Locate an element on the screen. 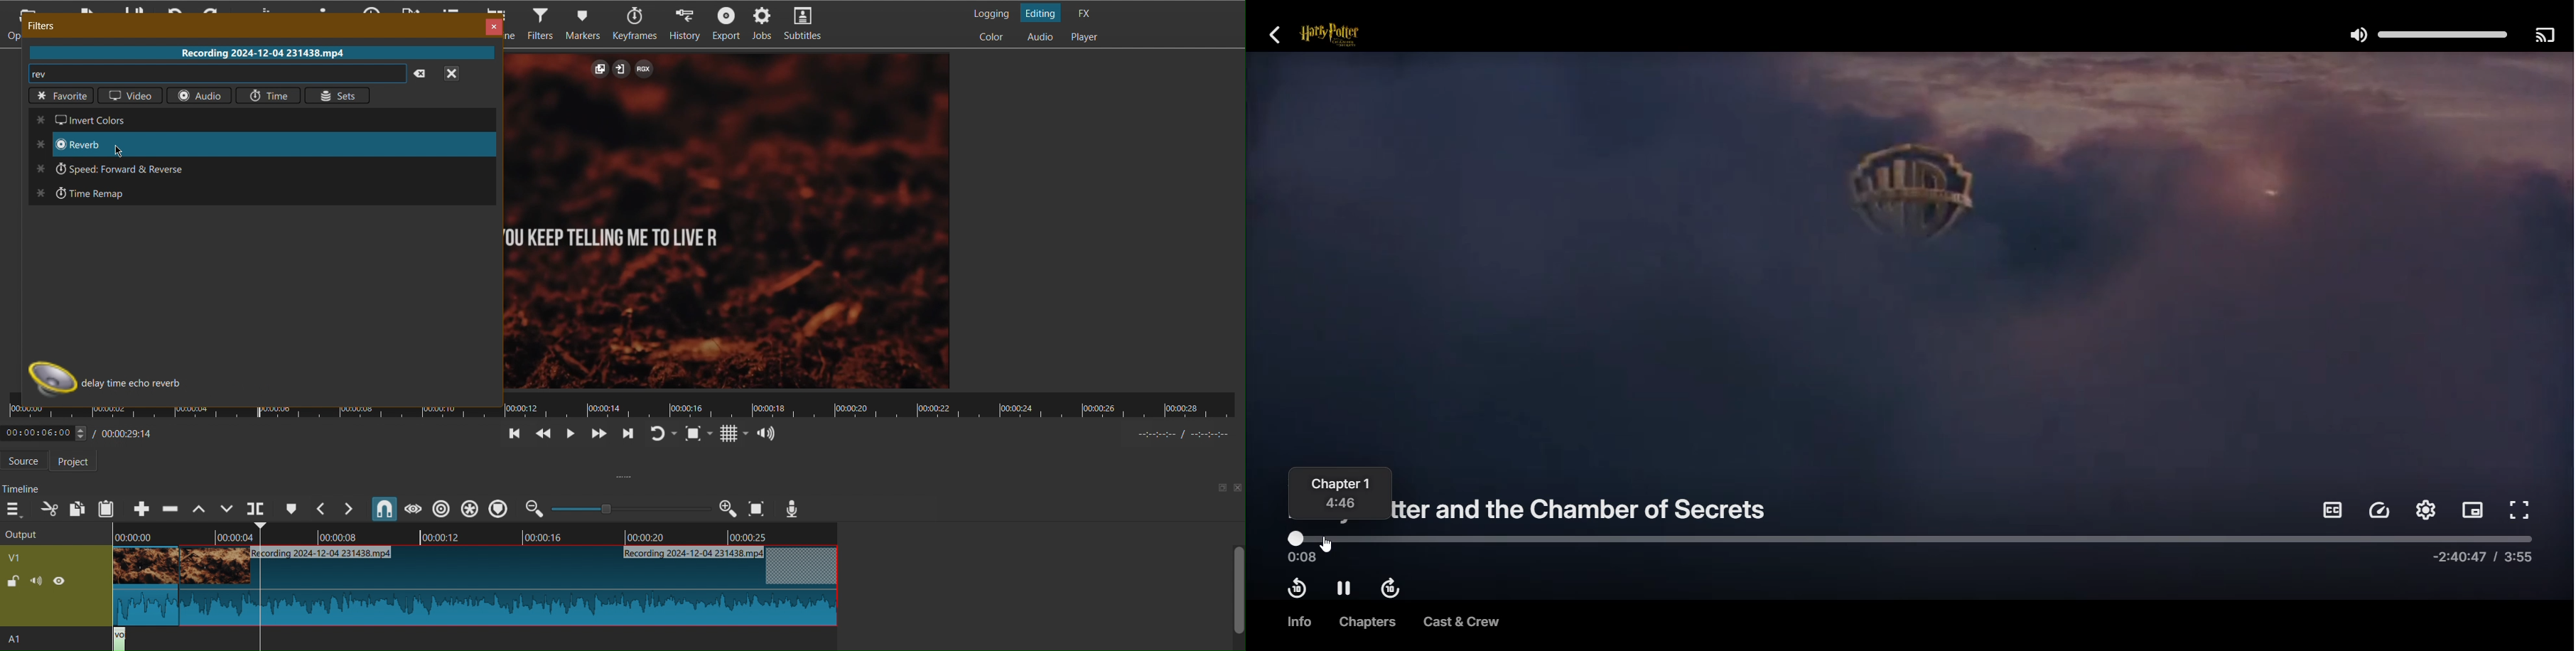 This screenshot has height=672, width=2576. time is located at coordinates (1181, 435).